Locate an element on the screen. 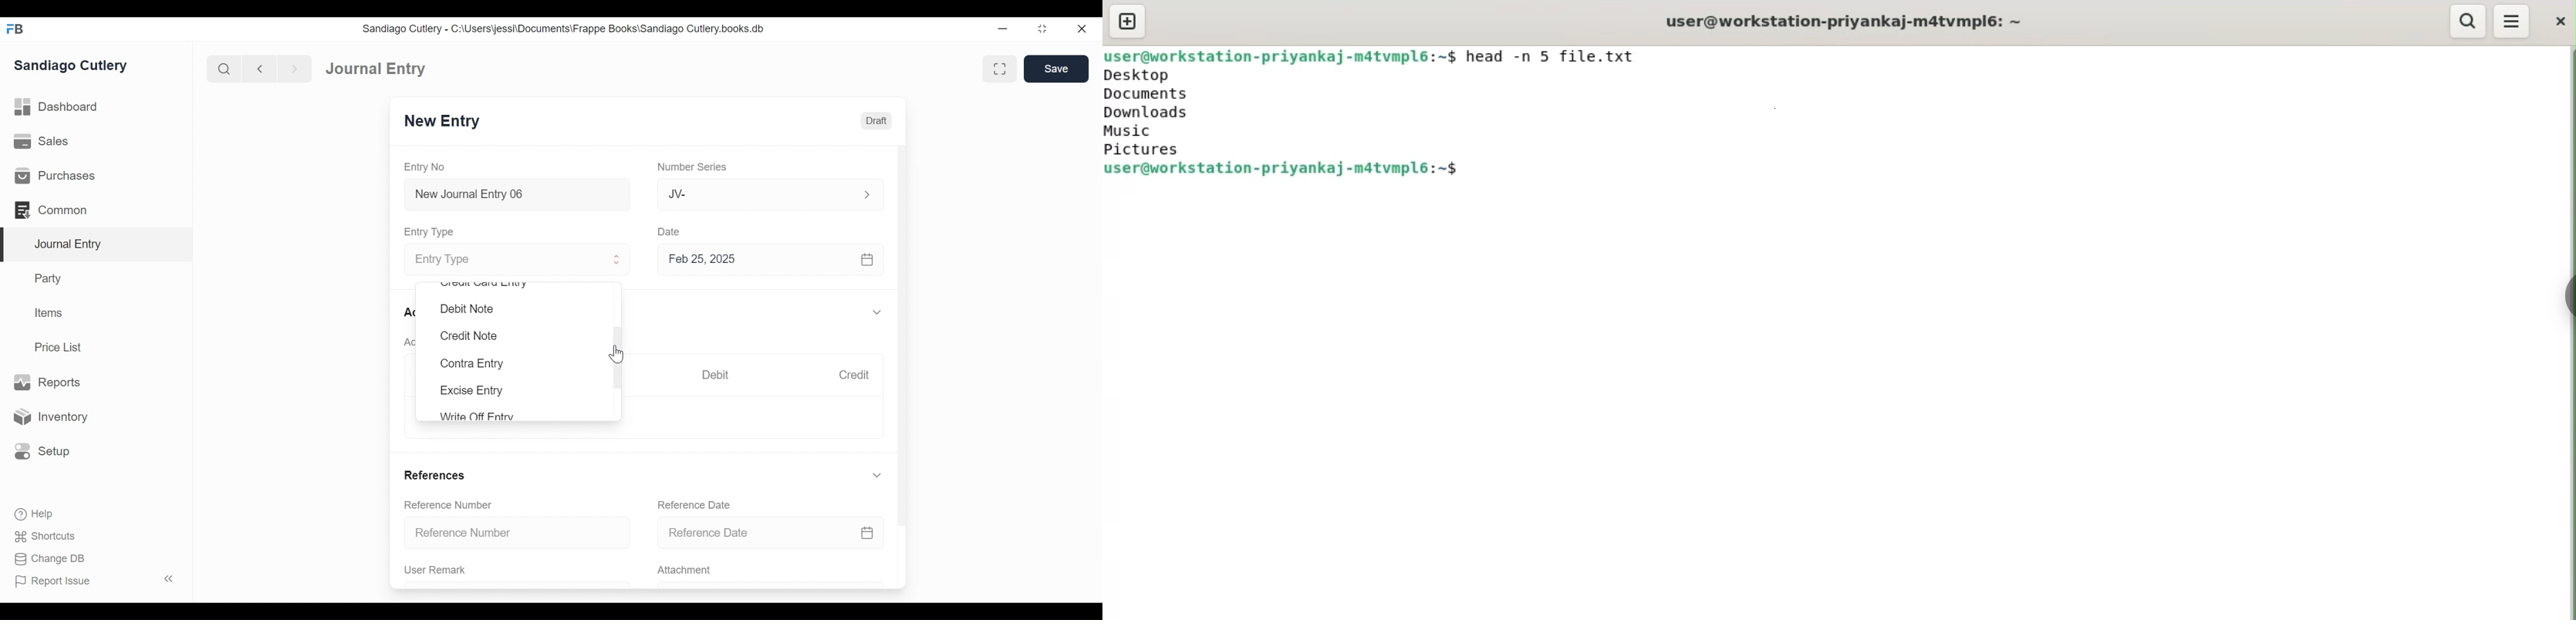 Image resolution: width=2576 pixels, height=644 pixels. Credit Note is located at coordinates (468, 336).